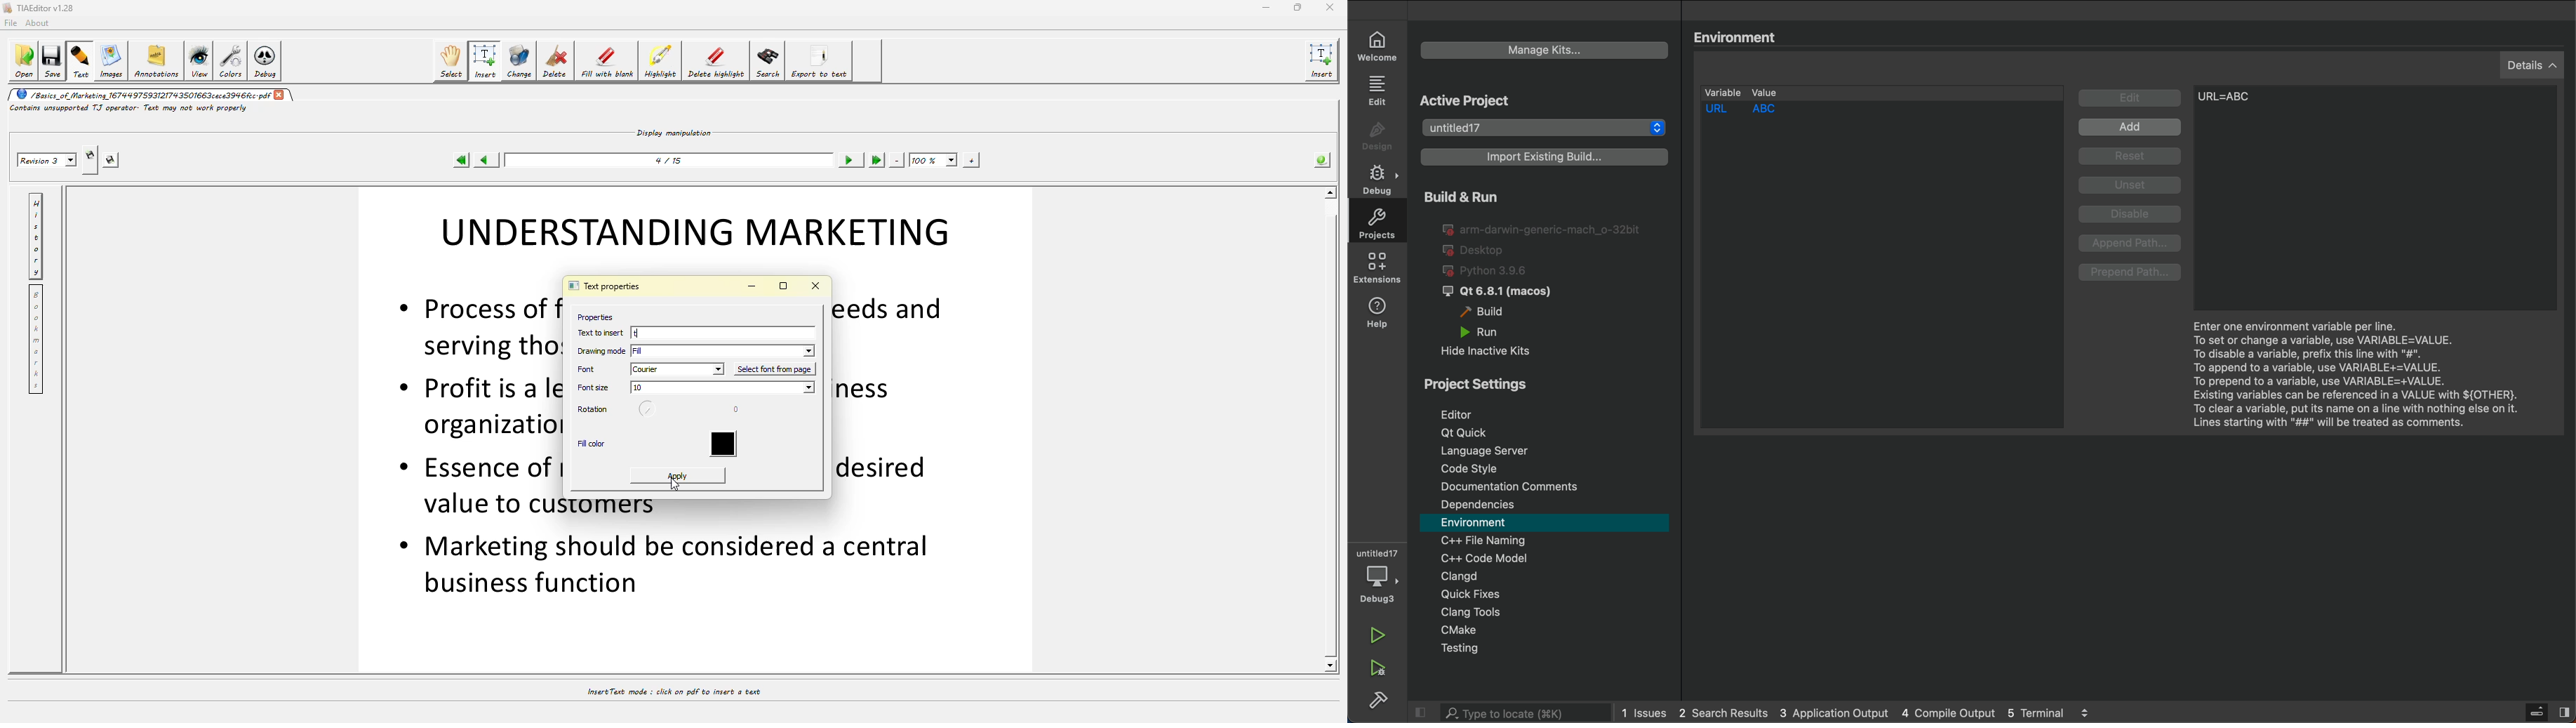  Describe the element at coordinates (1519, 100) in the screenshot. I see `Active Project` at that location.